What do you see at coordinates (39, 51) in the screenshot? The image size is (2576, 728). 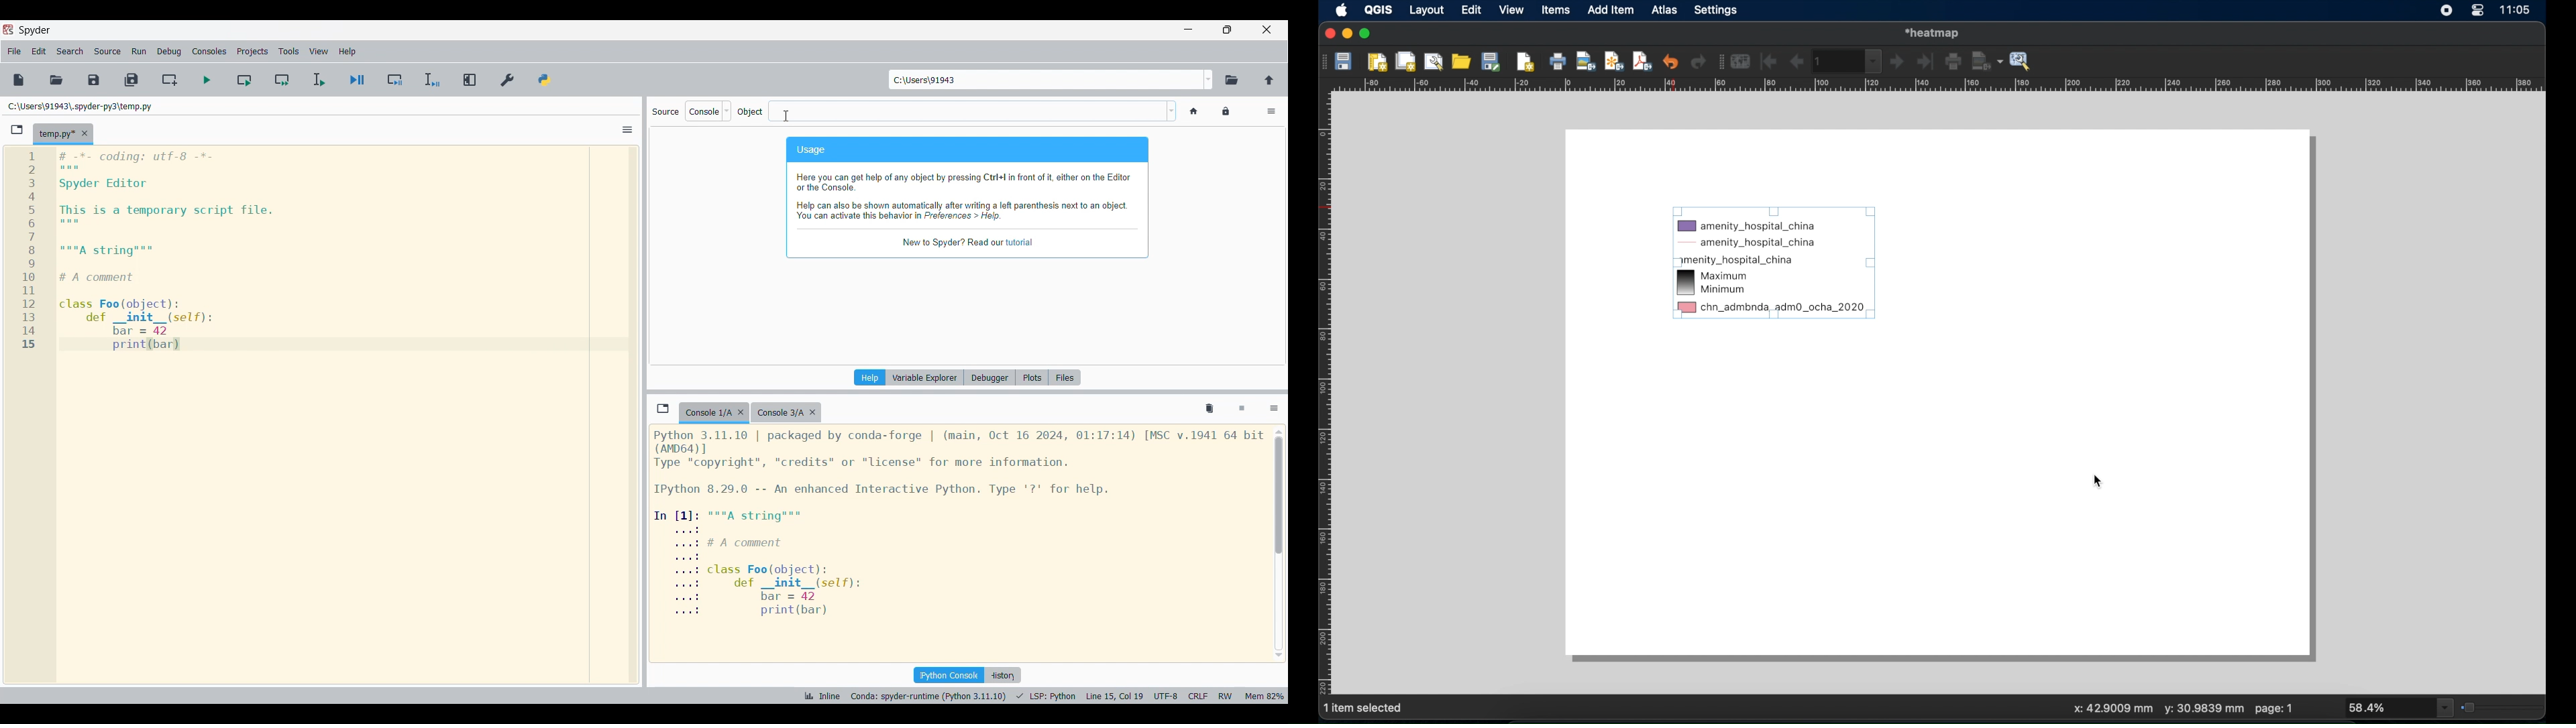 I see `Edit menu` at bounding box center [39, 51].